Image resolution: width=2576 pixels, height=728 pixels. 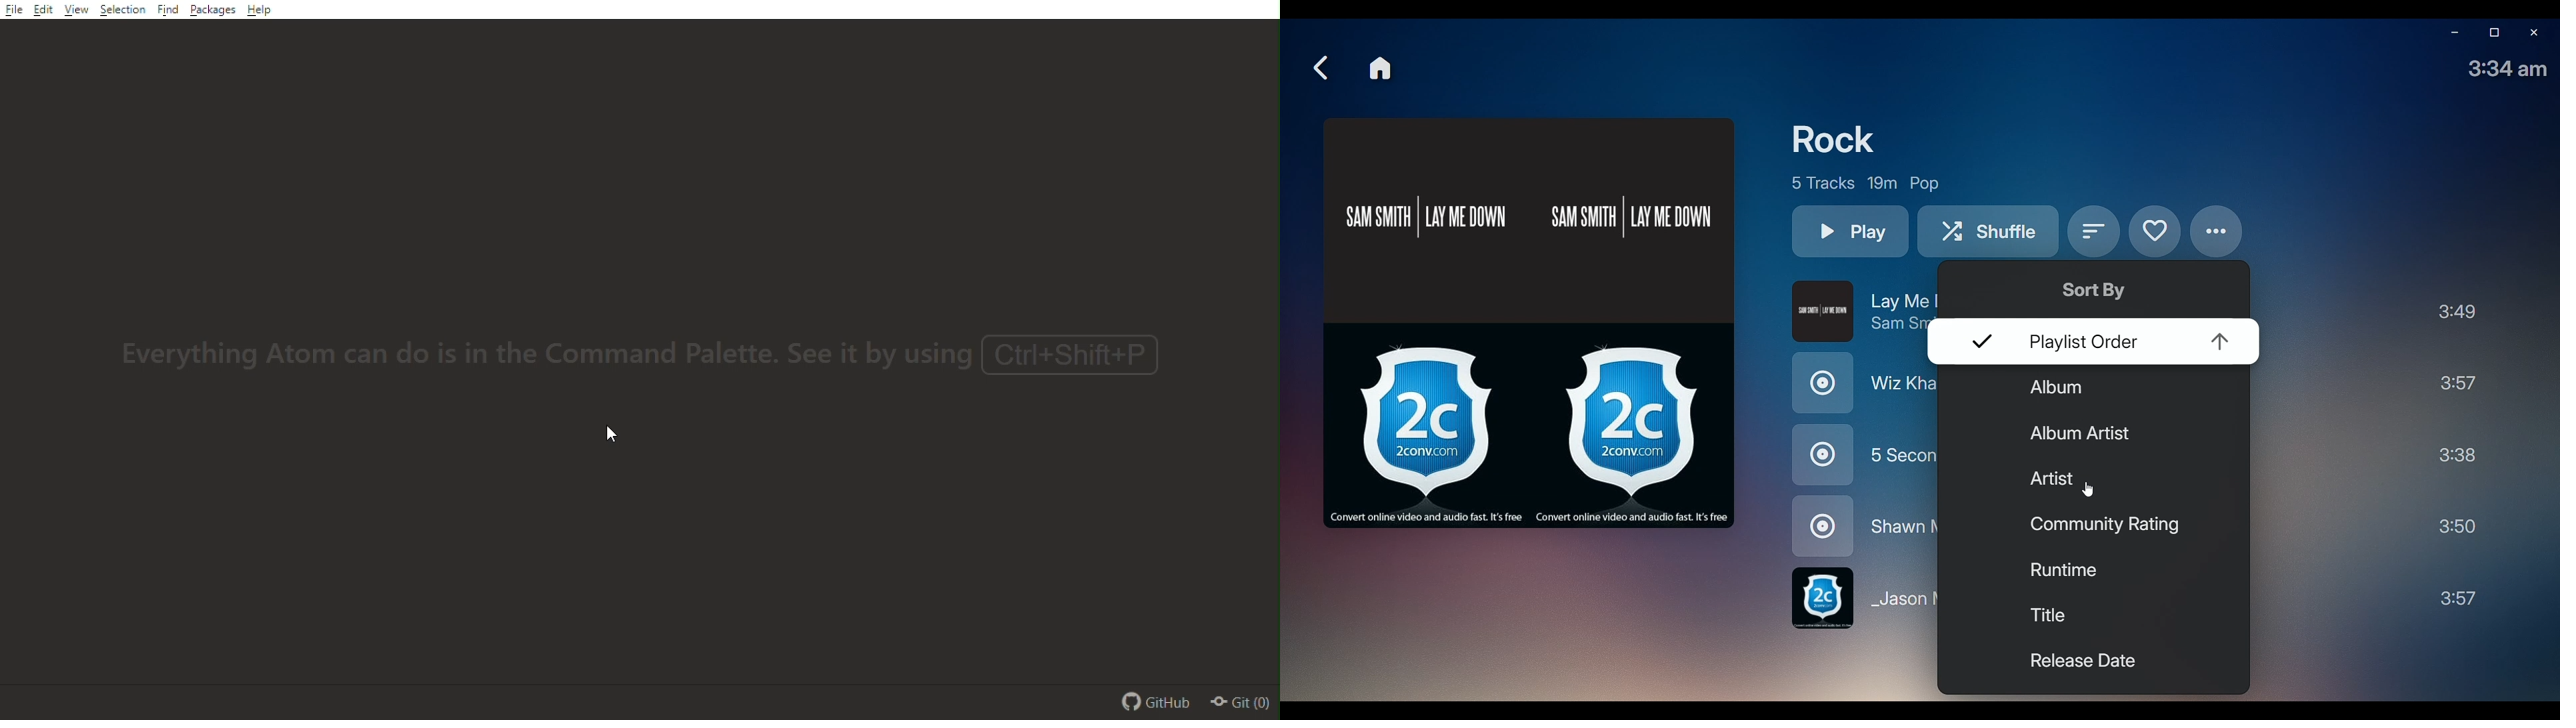 I want to click on Album Cover, so click(x=1529, y=321).